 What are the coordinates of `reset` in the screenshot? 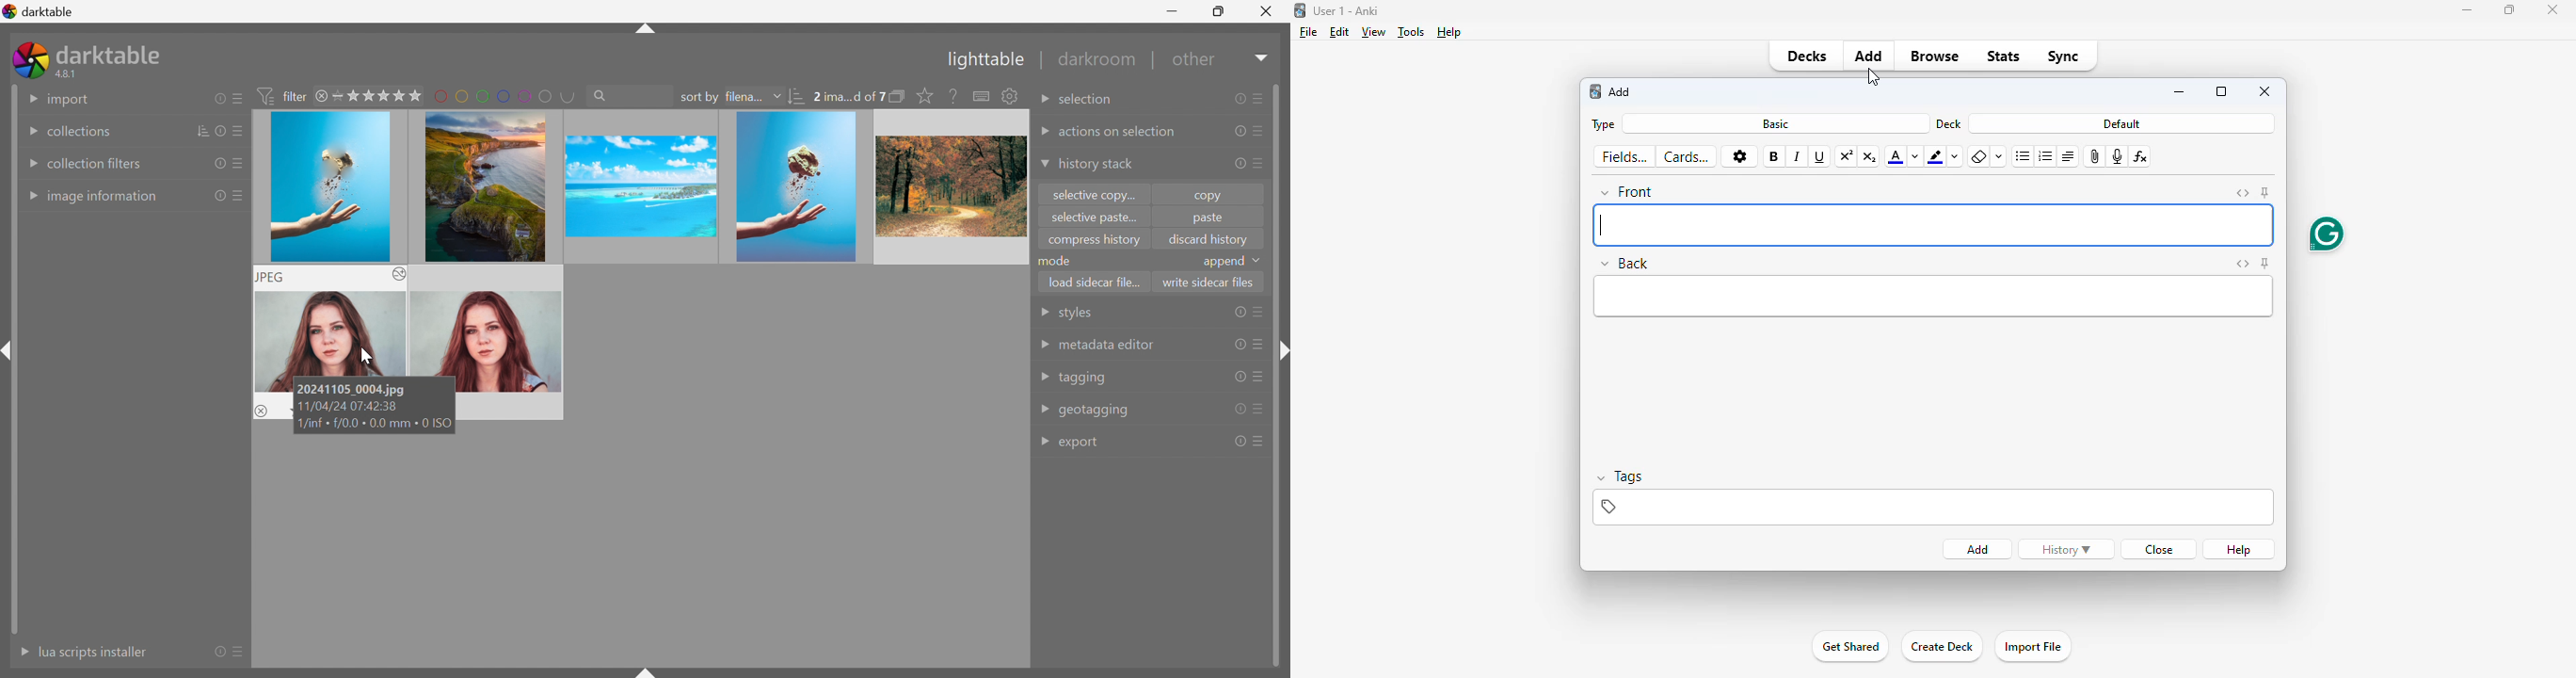 It's located at (1238, 165).